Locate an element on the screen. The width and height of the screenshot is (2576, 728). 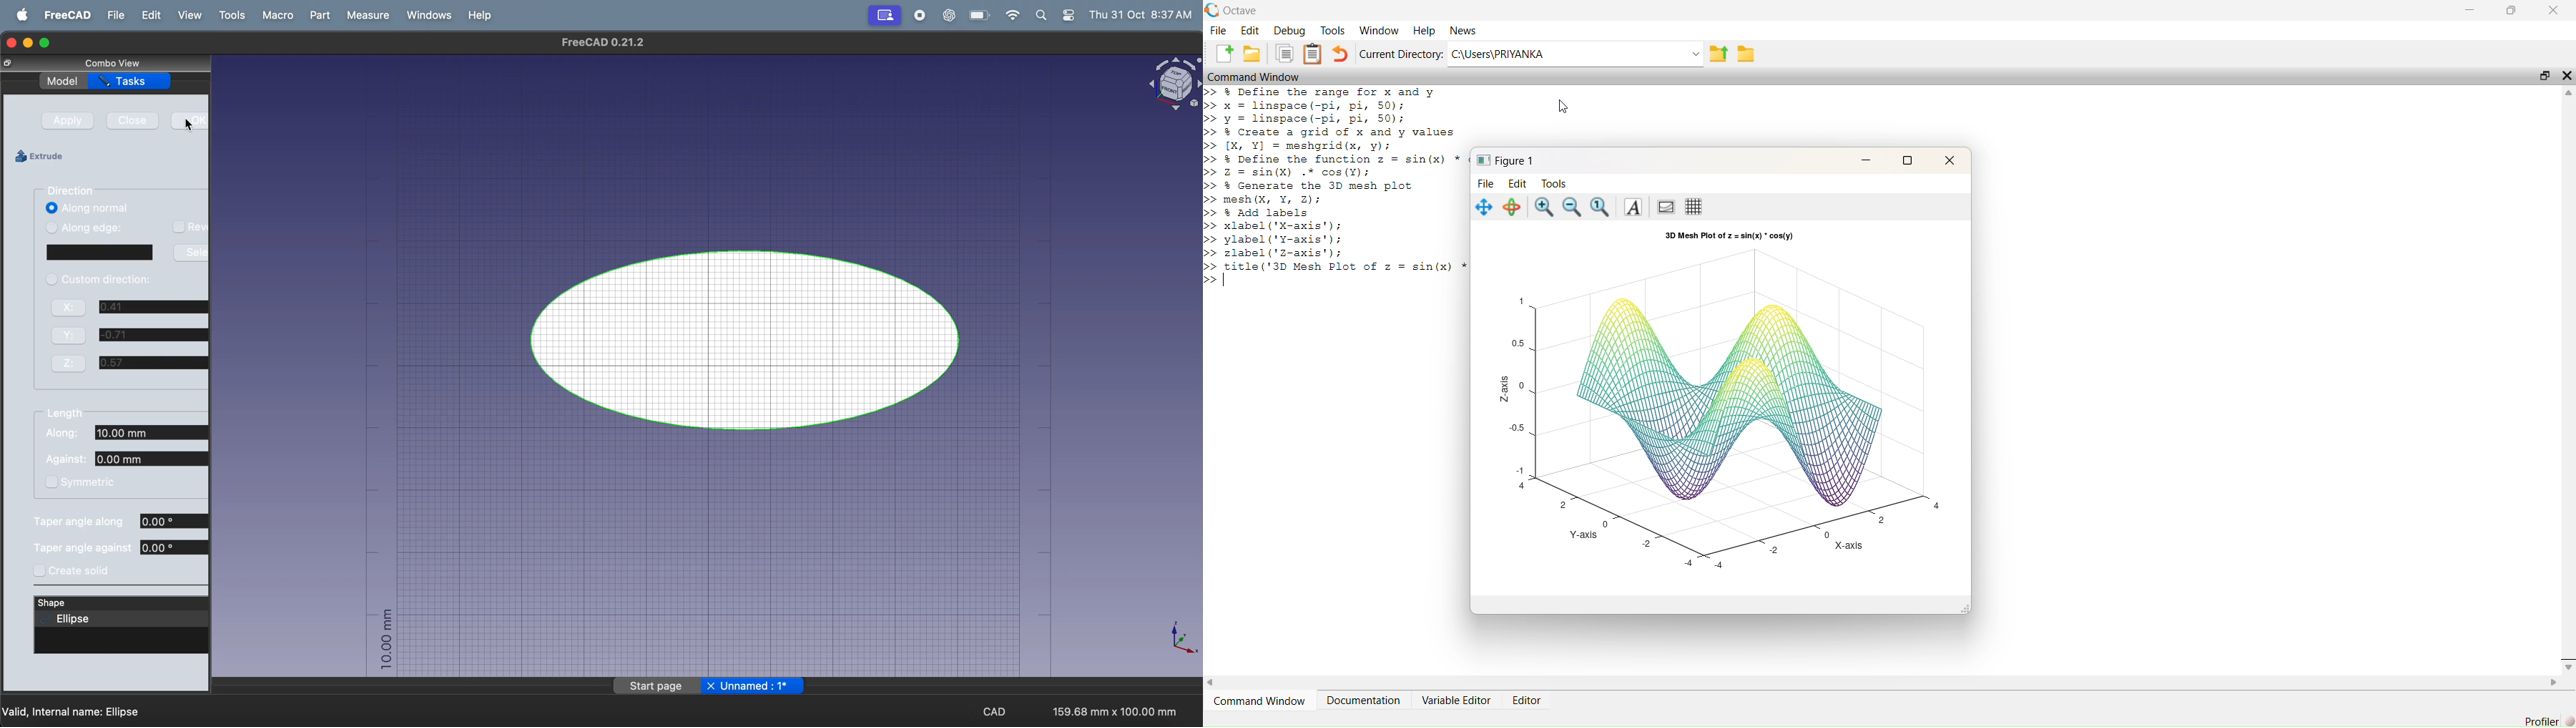
Right is located at coordinates (2555, 683).